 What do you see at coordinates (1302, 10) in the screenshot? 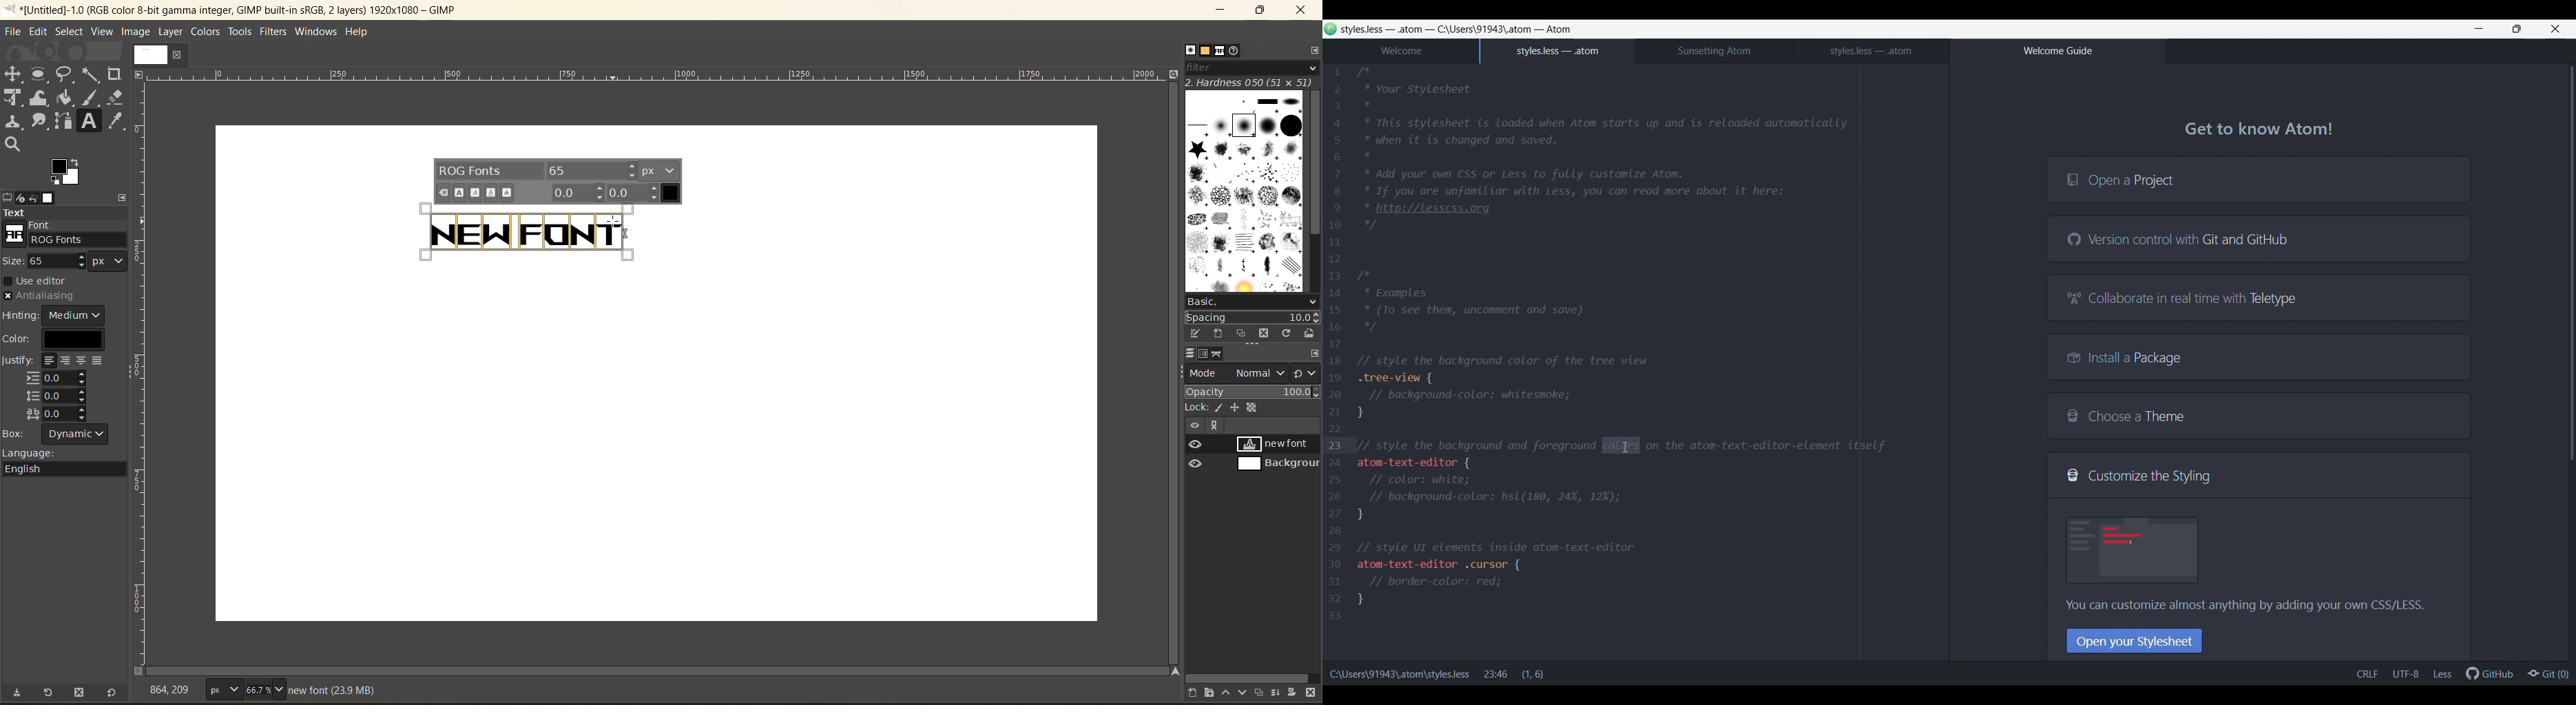
I see `close` at bounding box center [1302, 10].